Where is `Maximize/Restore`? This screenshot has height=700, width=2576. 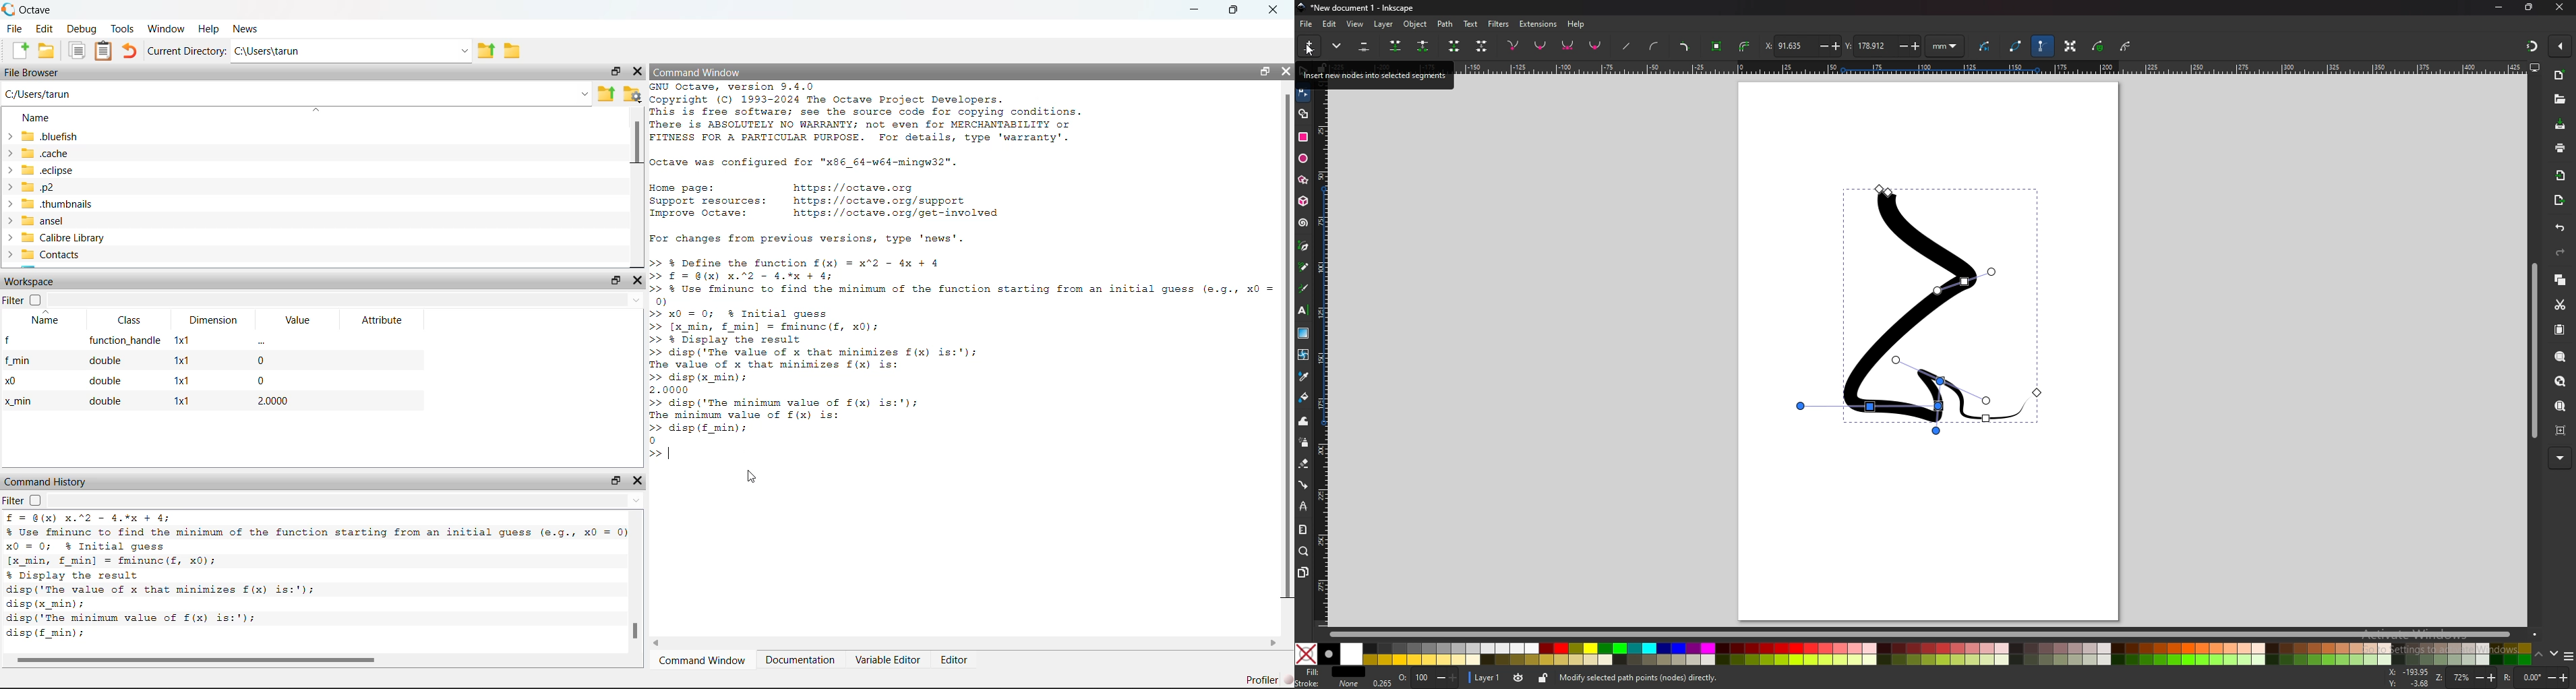
Maximize/Restore is located at coordinates (616, 280).